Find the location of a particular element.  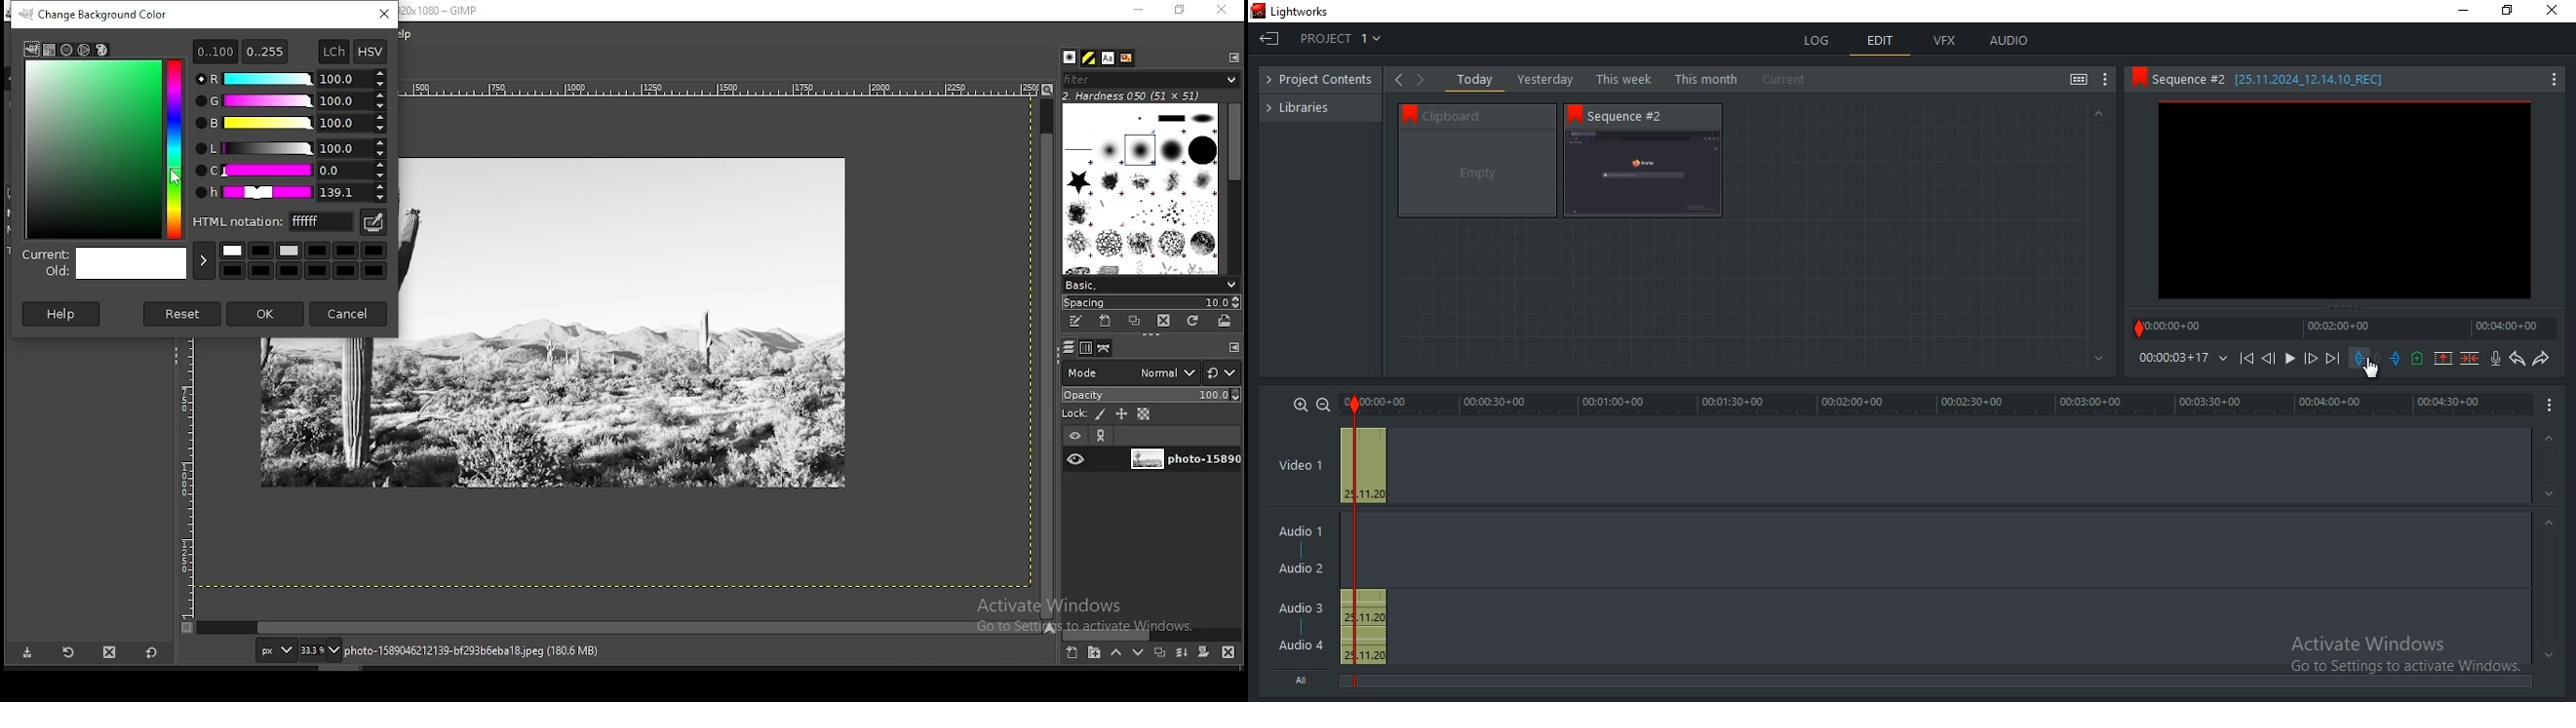

Play is located at coordinates (2290, 359).